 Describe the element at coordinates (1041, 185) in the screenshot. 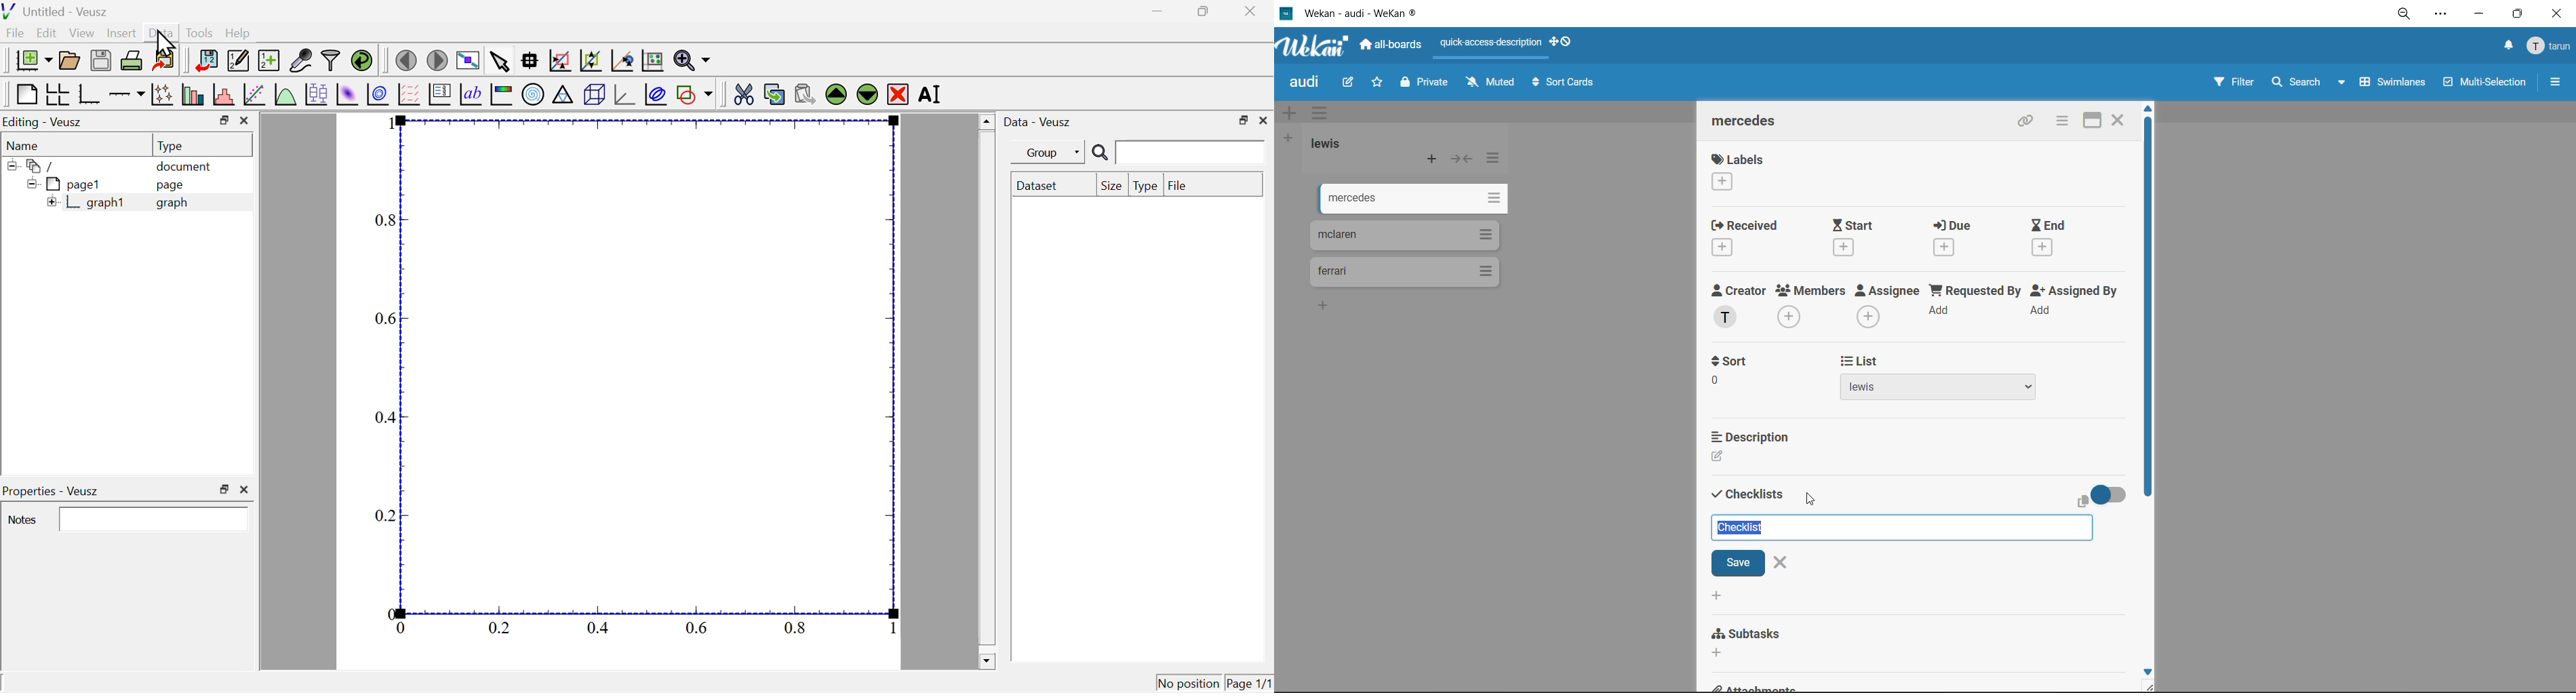

I see `dataset` at that location.